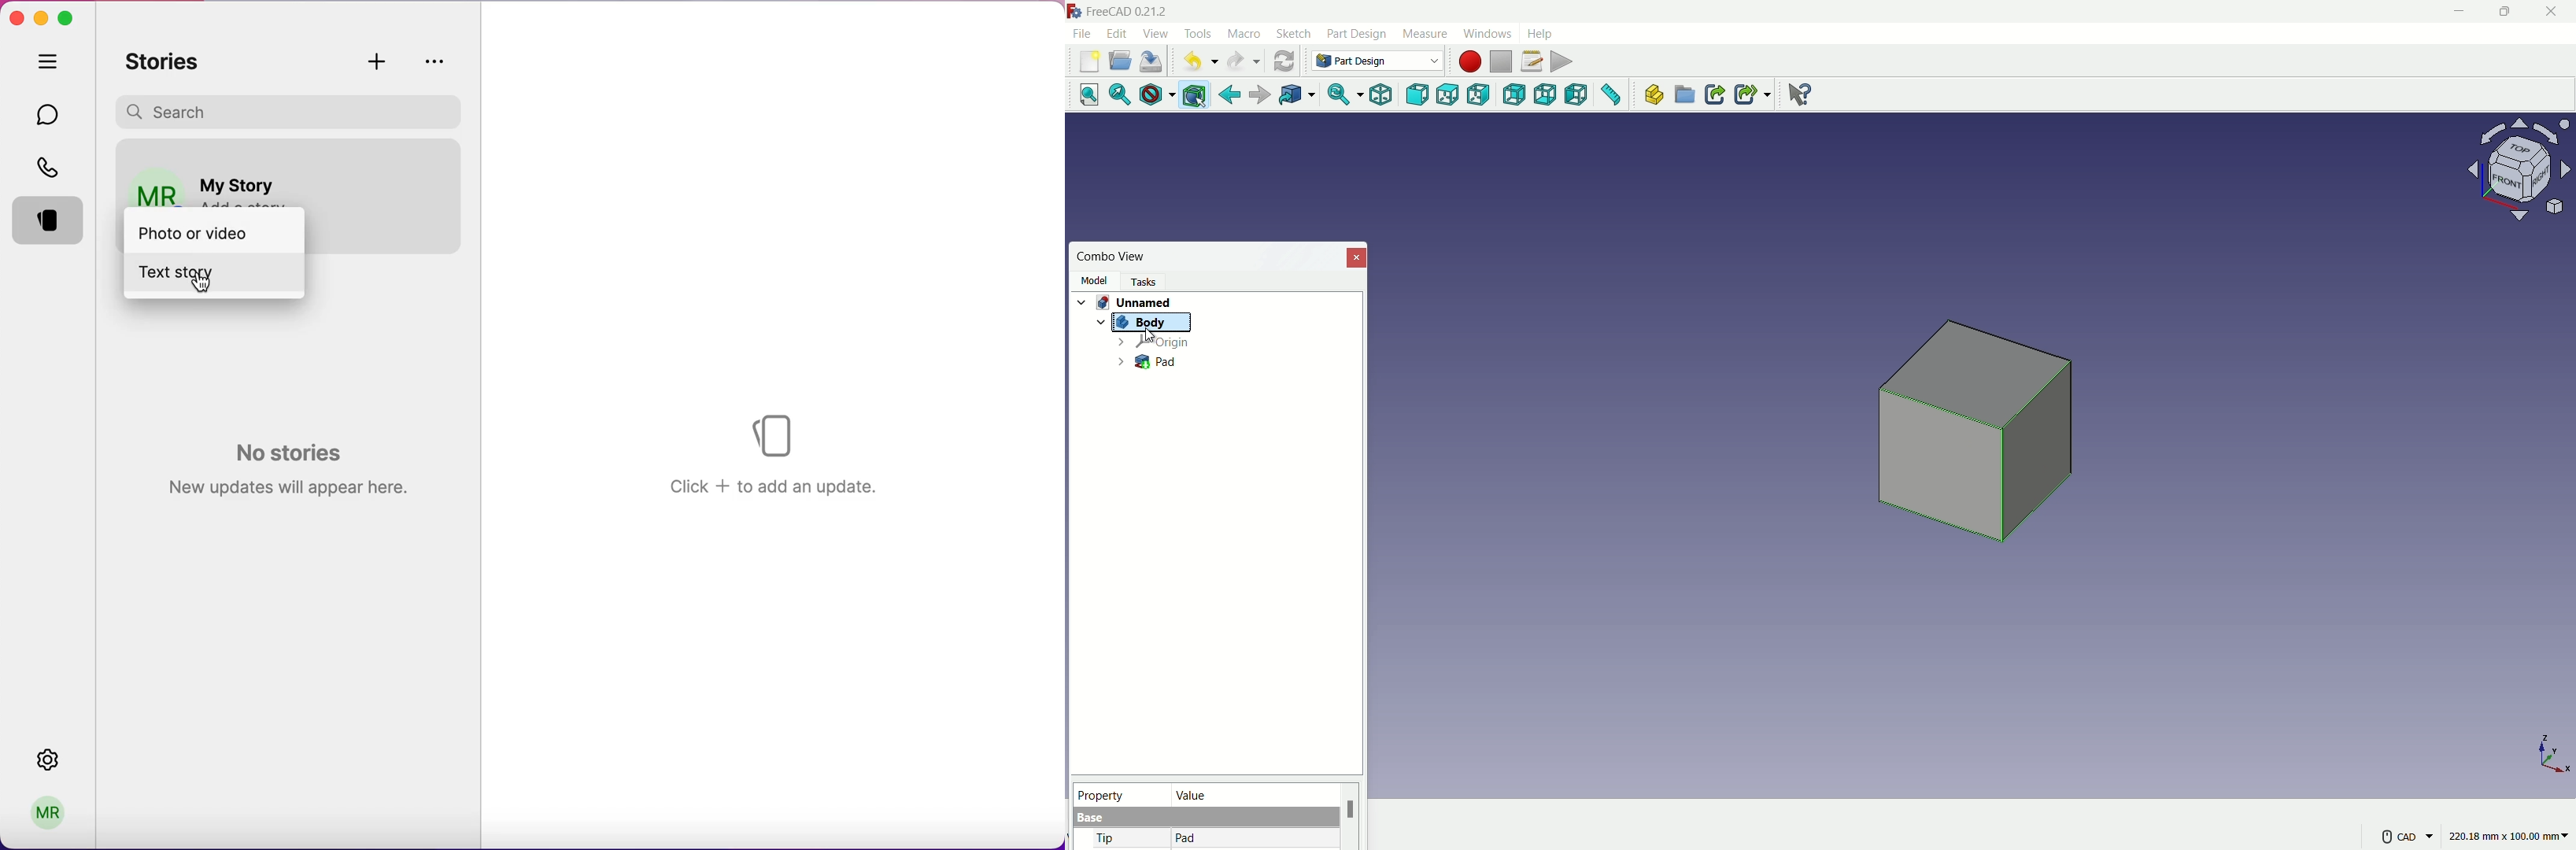 The image size is (2576, 868). I want to click on help extension, so click(1795, 93).